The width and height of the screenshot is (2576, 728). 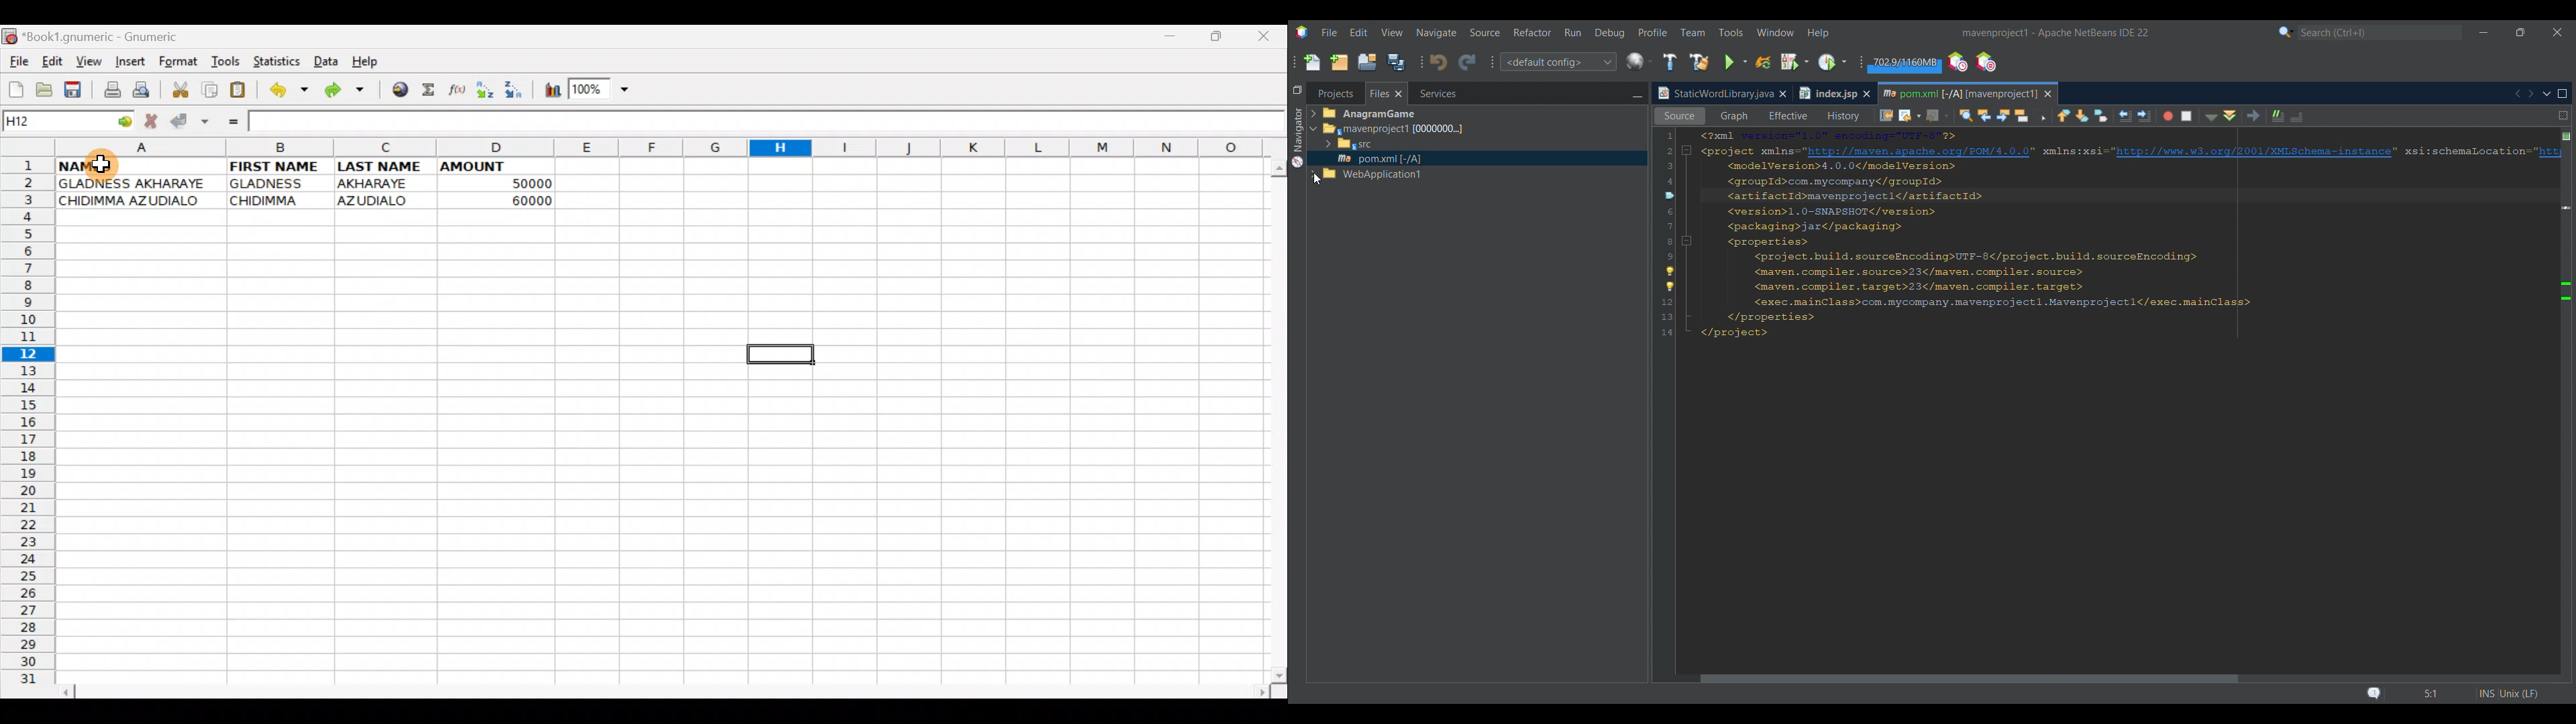 What do you see at coordinates (278, 62) in the screenshot?
I see `Statistics` at bounding box center [278, 62].